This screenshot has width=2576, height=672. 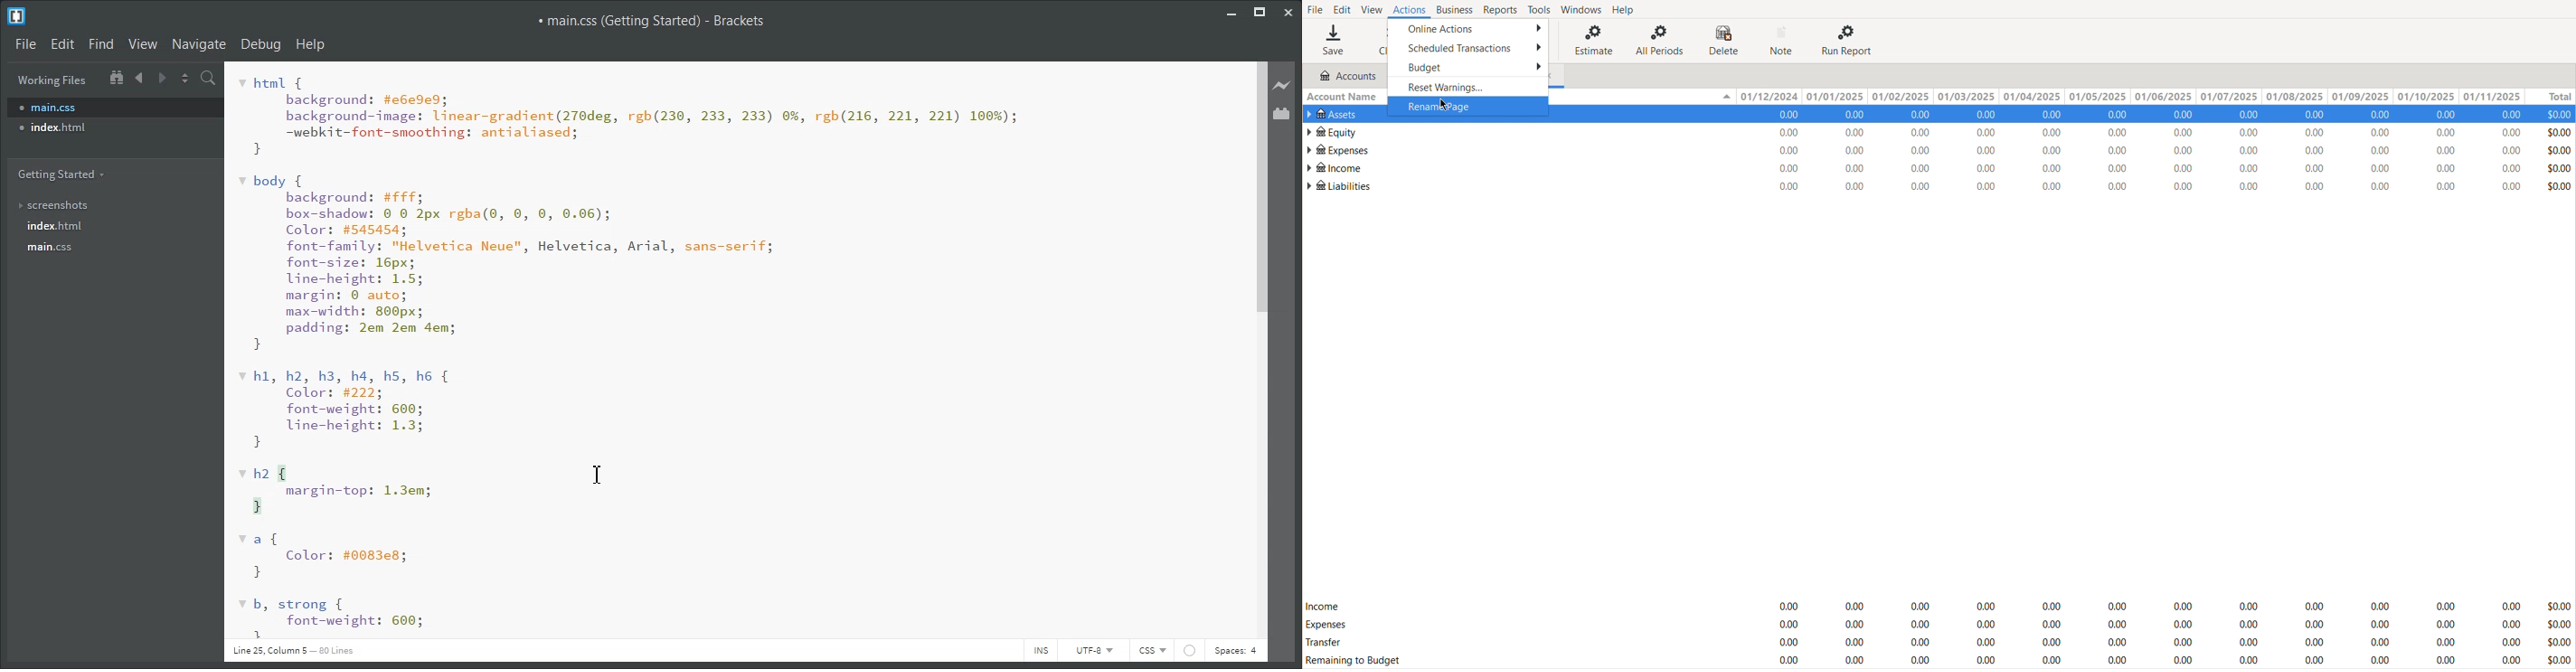 What do you see at coordinates (1290, 12) in the screenshot?
I see `Close` at bounding box center [1290, 12].